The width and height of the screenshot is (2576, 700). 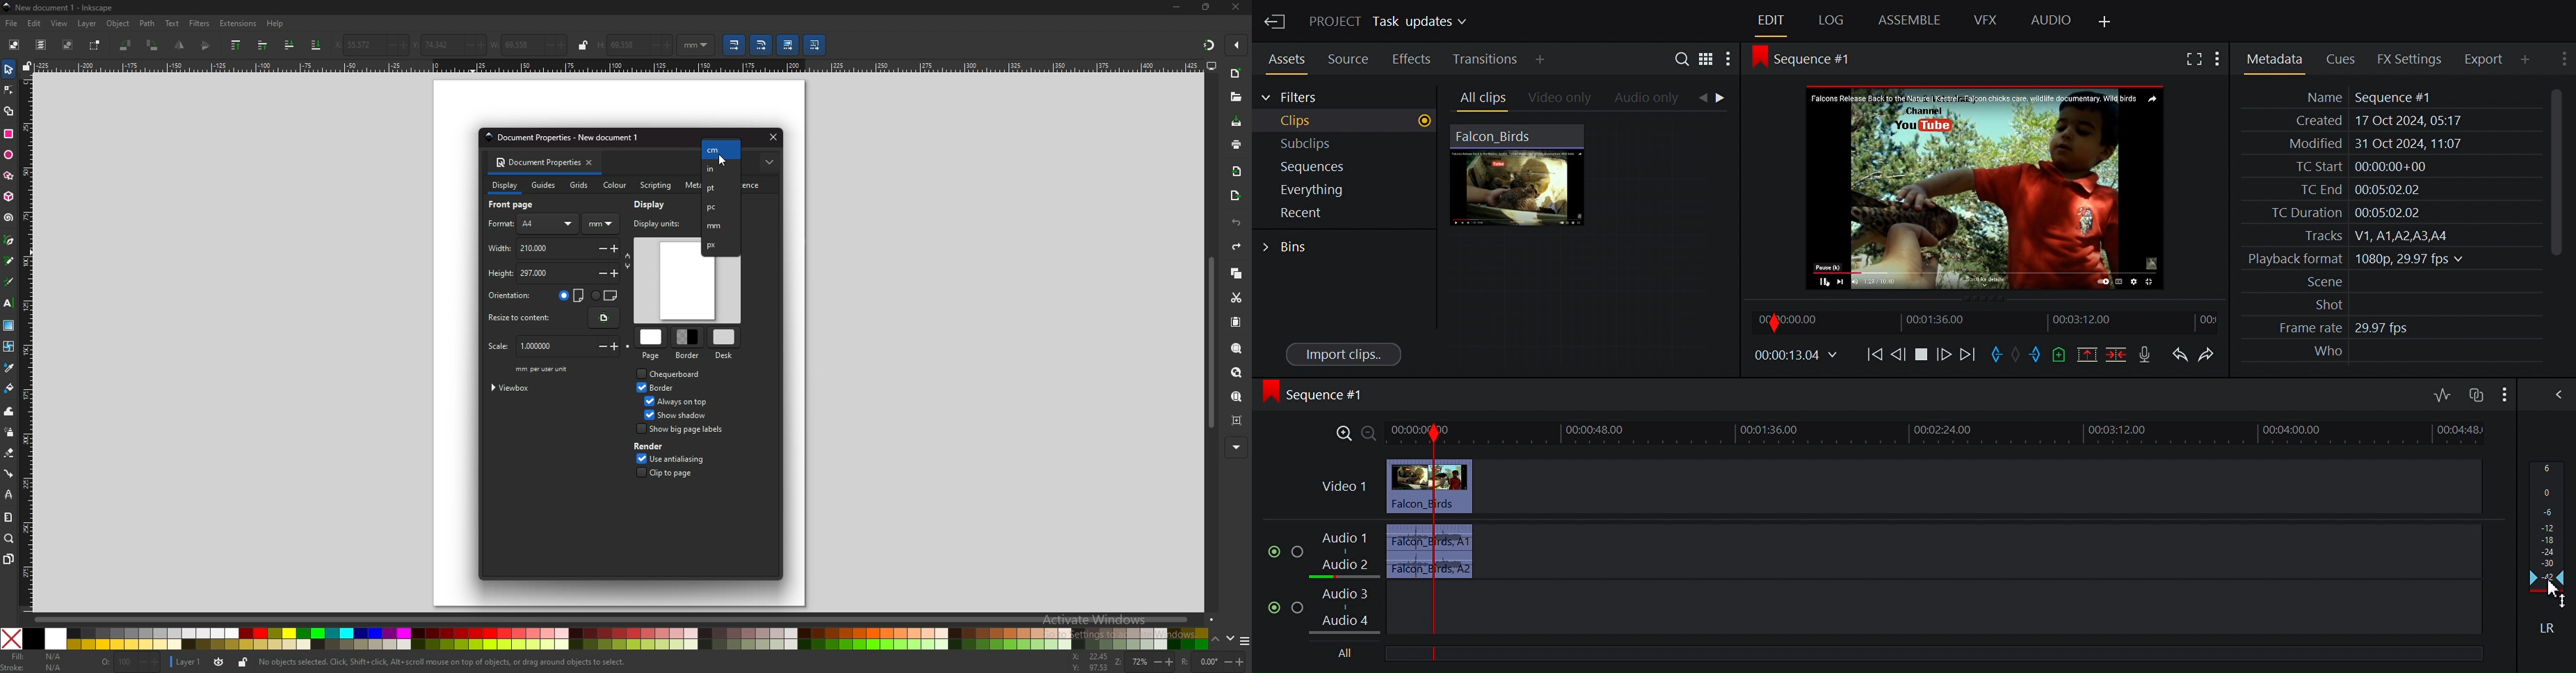 What do you see at coordinates (1348, 540) in the screenshot?
I see `Audio 1` at bounding box center [1348, 540].